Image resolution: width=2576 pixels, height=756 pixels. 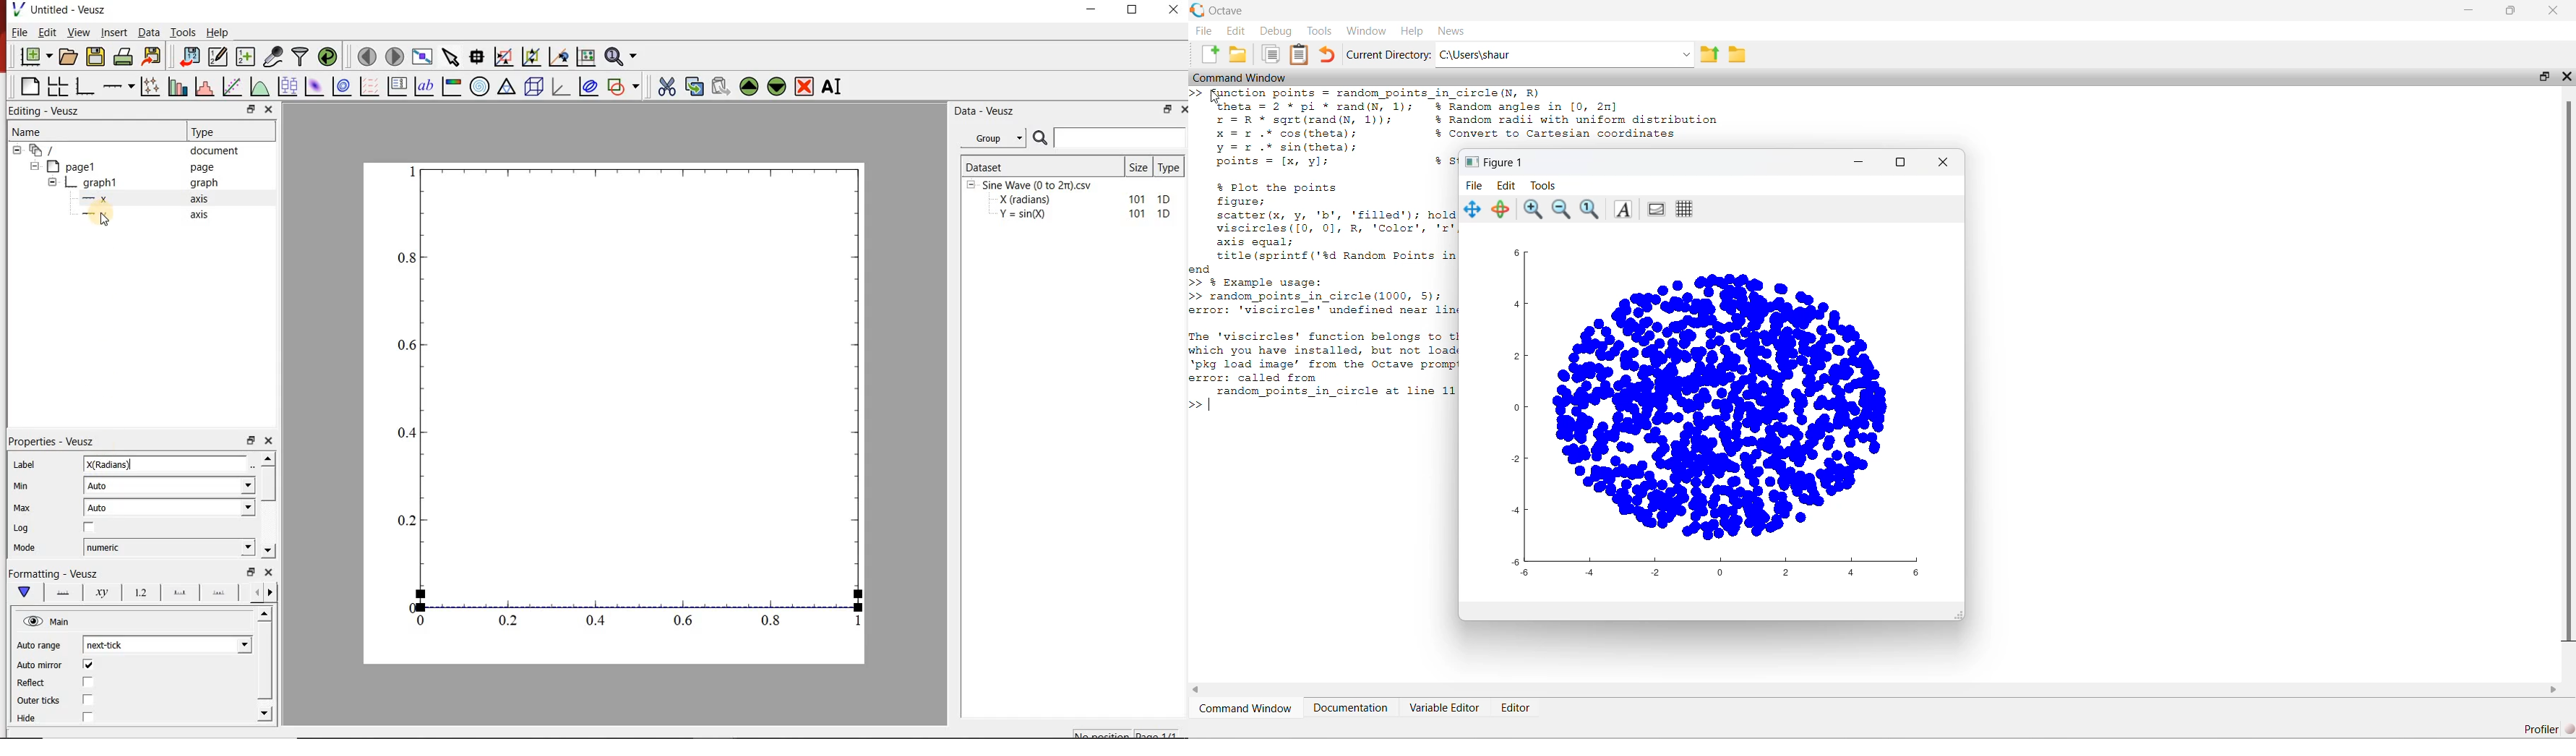 What do you see at coordinates (100, 219) in the screenshot?
I see `Cursor` at bounding box center [100, 219].